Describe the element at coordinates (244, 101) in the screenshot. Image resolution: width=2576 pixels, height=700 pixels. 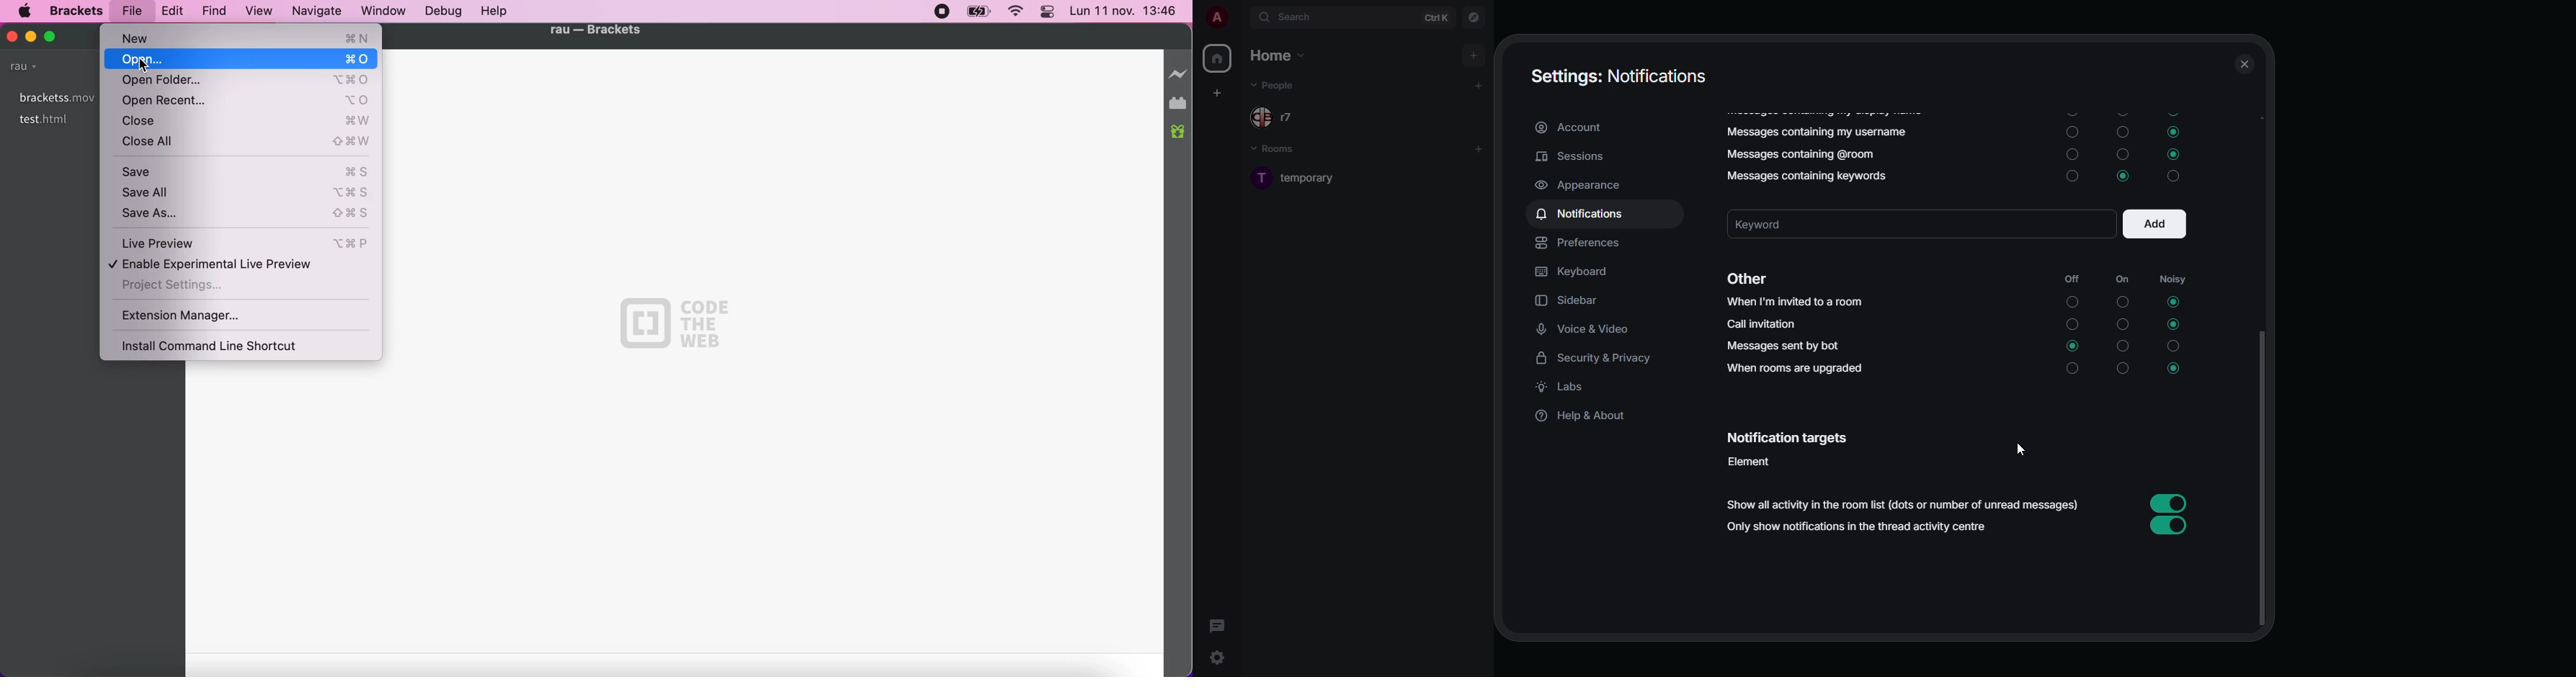
I see `open recent` at that location.